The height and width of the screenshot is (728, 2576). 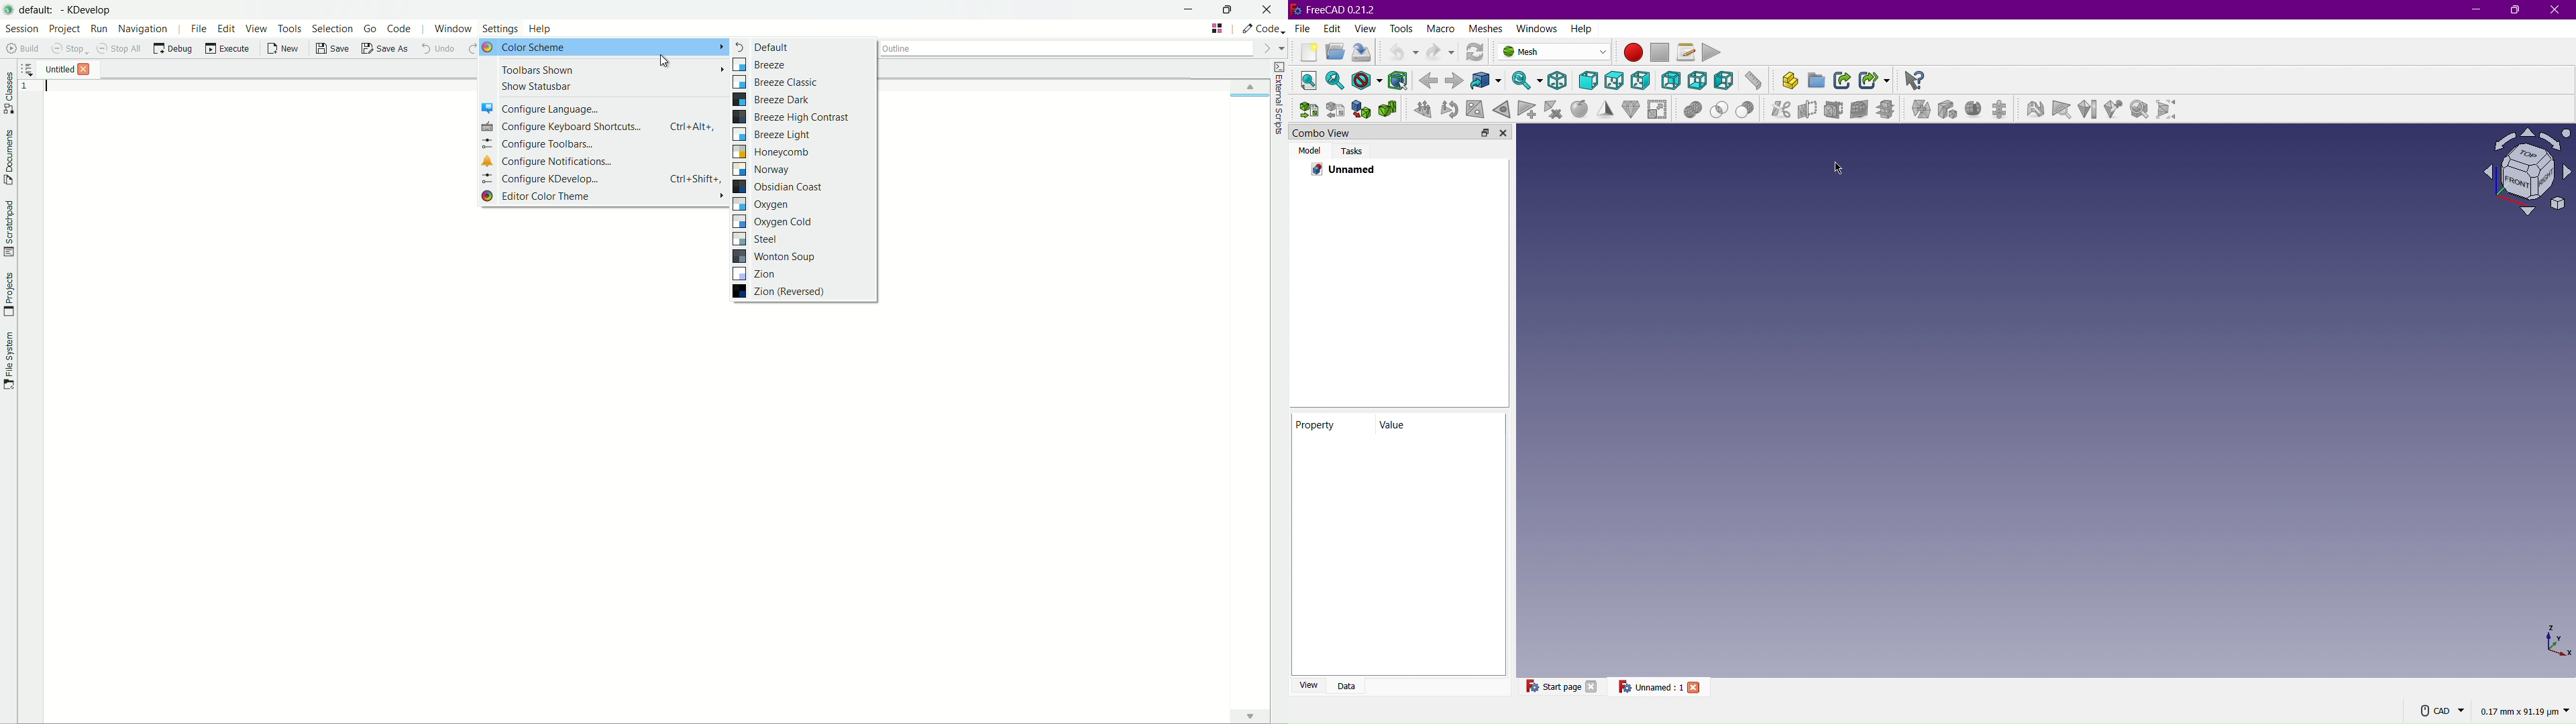 I want to click on Union, so click(x=1693, y=109).